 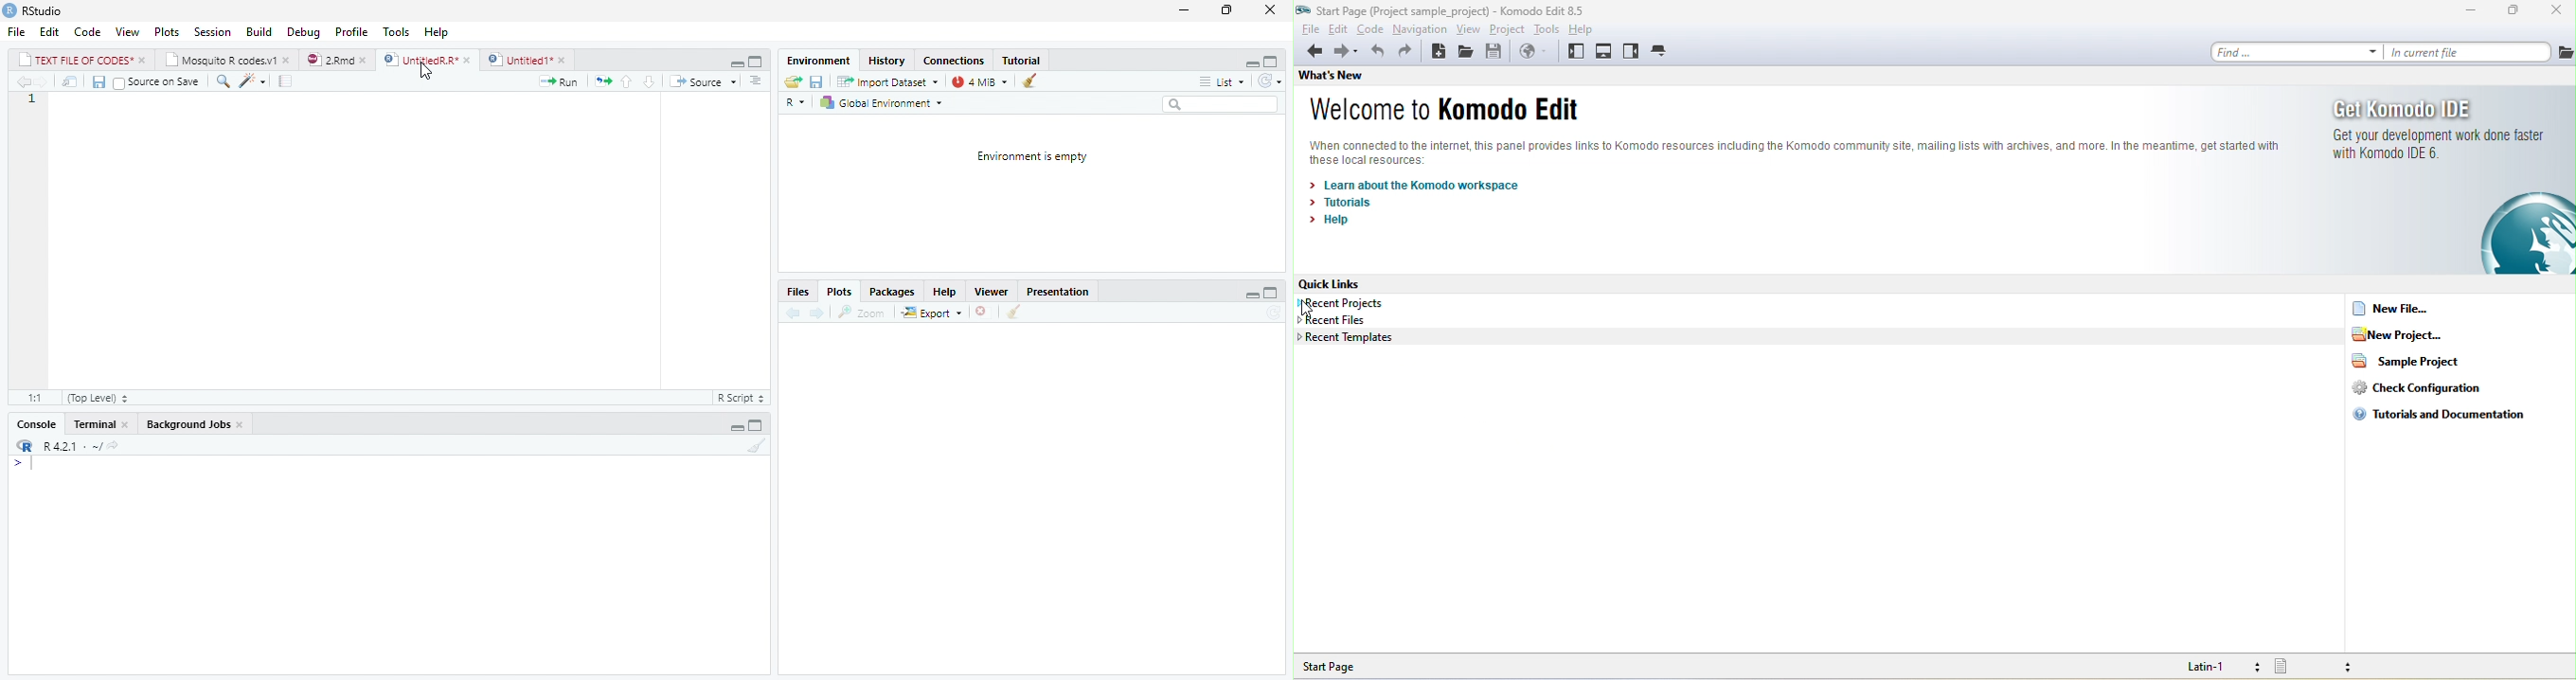 I want to click on ‘Console, so click(x=31, y=426).